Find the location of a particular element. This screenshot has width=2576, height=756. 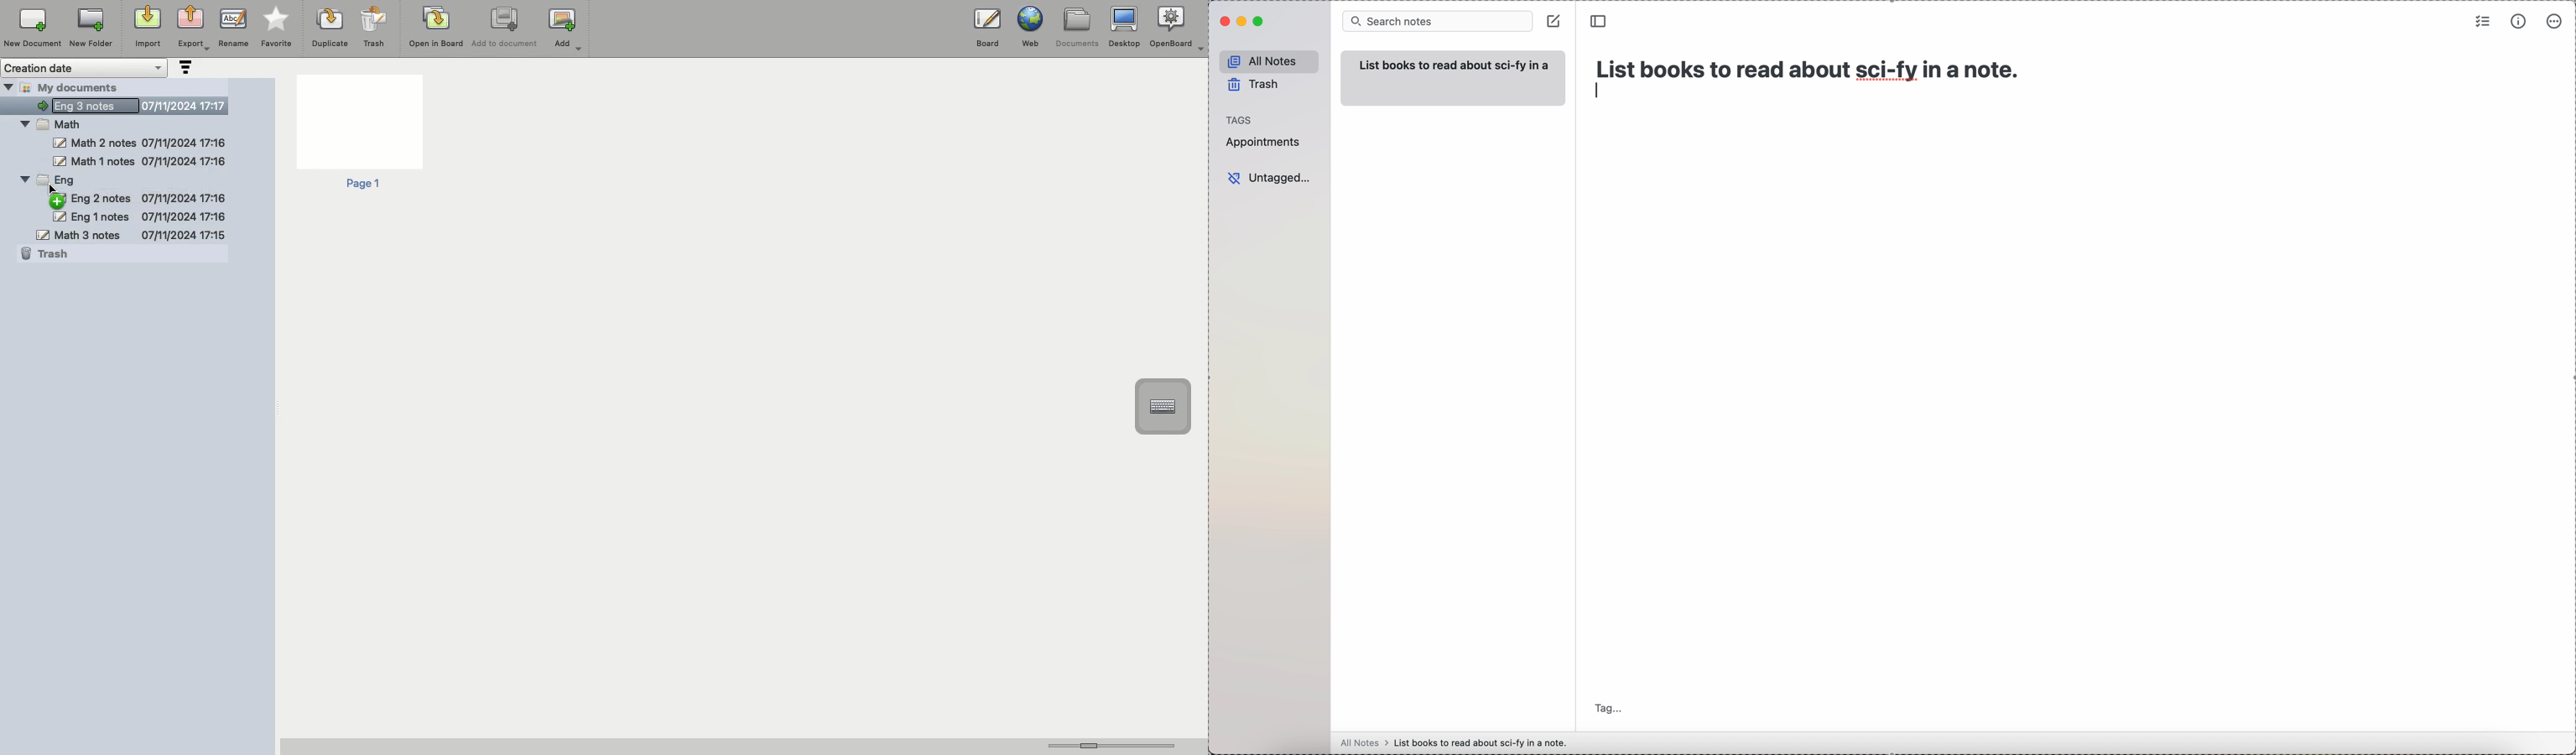

type is located at coordinates (1600, 91).